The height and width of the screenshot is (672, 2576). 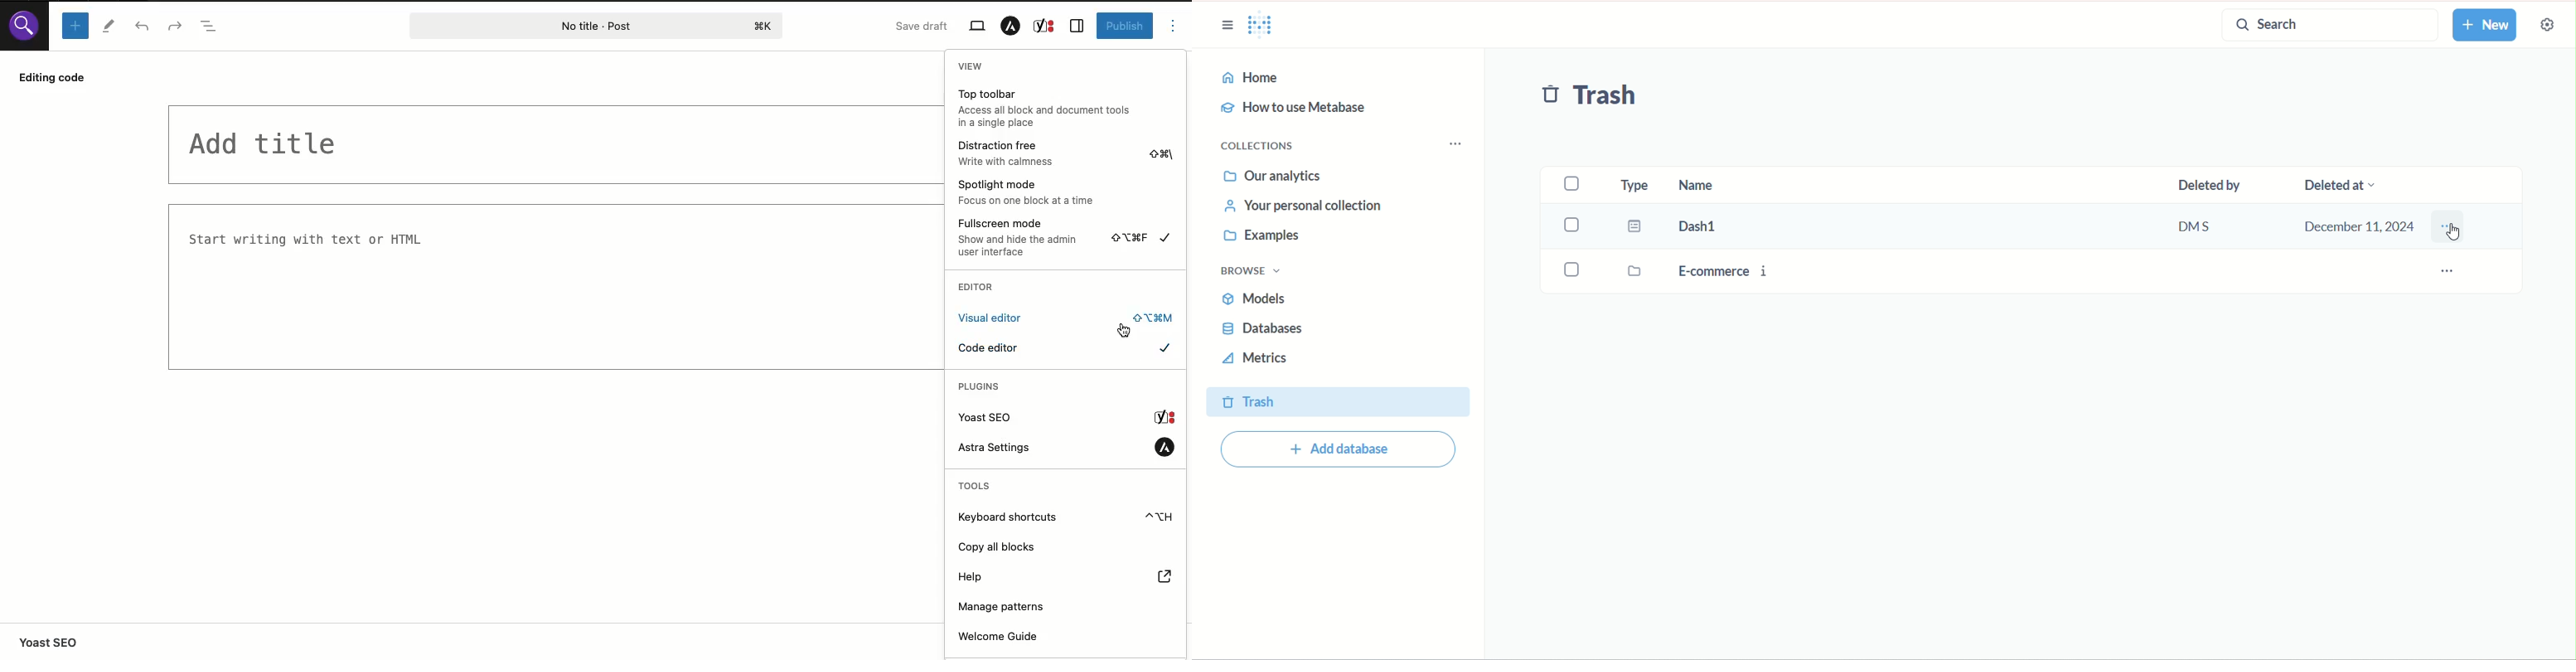 What do you see at coordinates (1046, 106) in the screenshot?
I see `Top toolbar` at bounding box center [1046, 106].